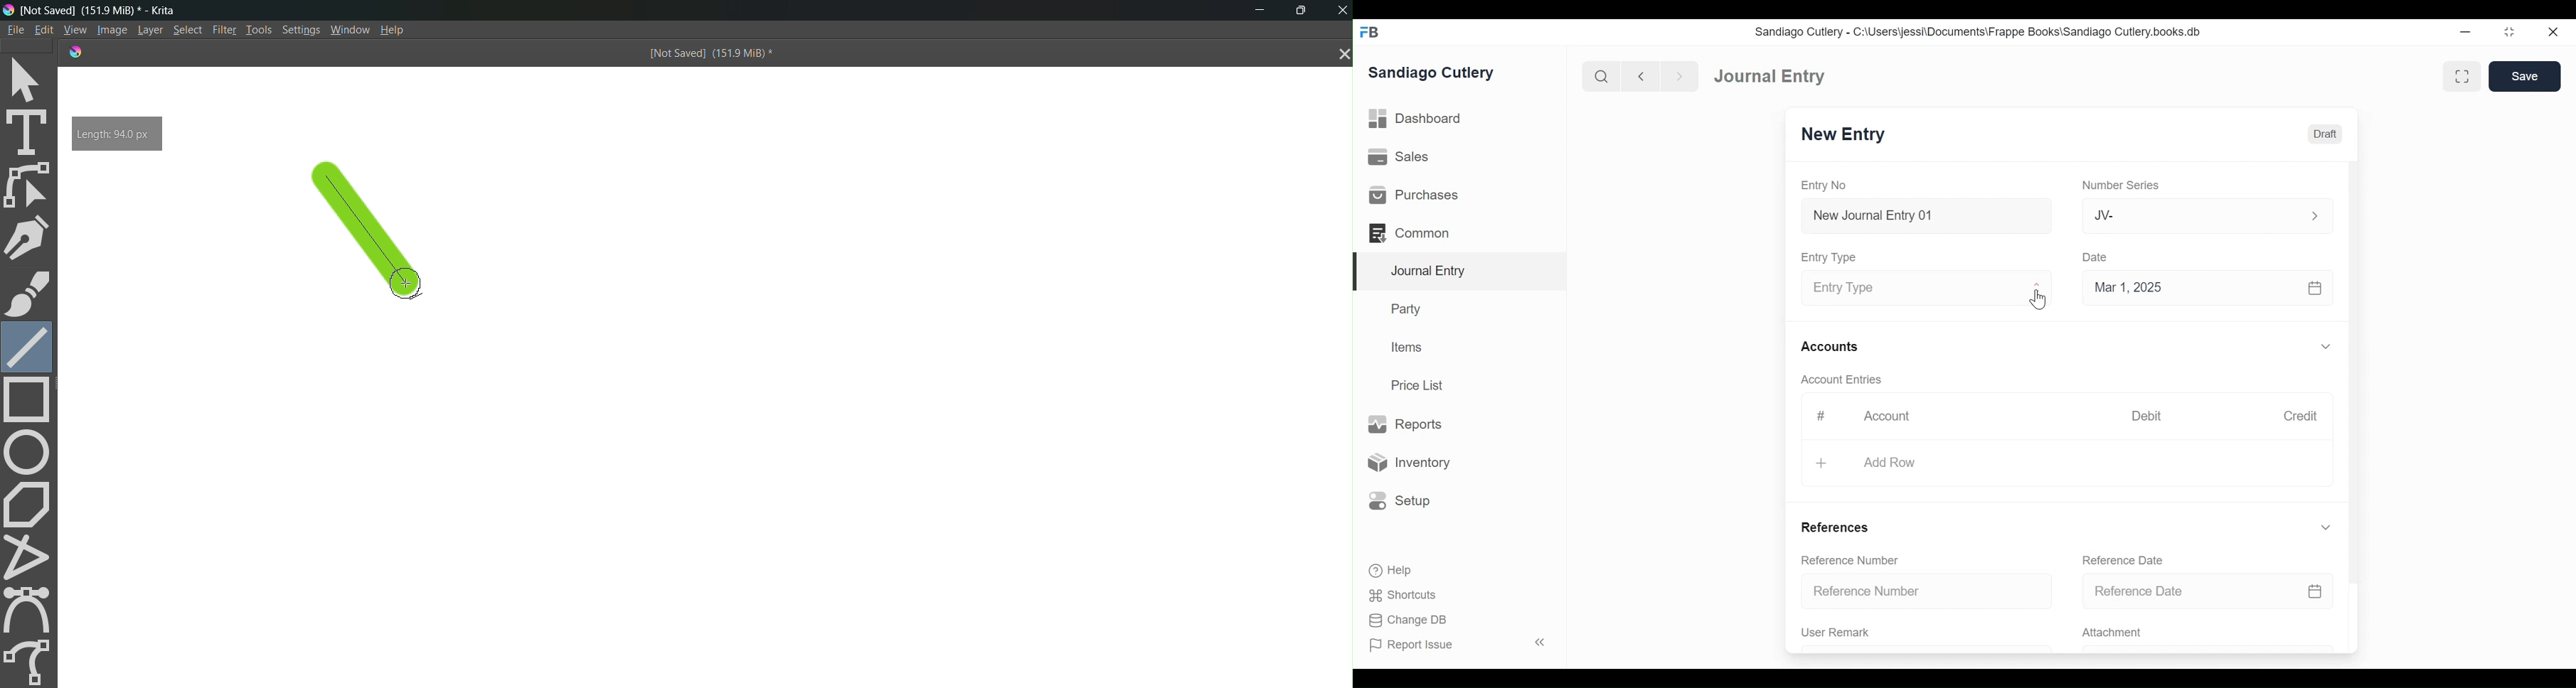 This screenshot has height=700, width=2576. What do you see at coordinates (1887, 417) in the screenshot?
I see `Account` at bounding box center [1887, 417].